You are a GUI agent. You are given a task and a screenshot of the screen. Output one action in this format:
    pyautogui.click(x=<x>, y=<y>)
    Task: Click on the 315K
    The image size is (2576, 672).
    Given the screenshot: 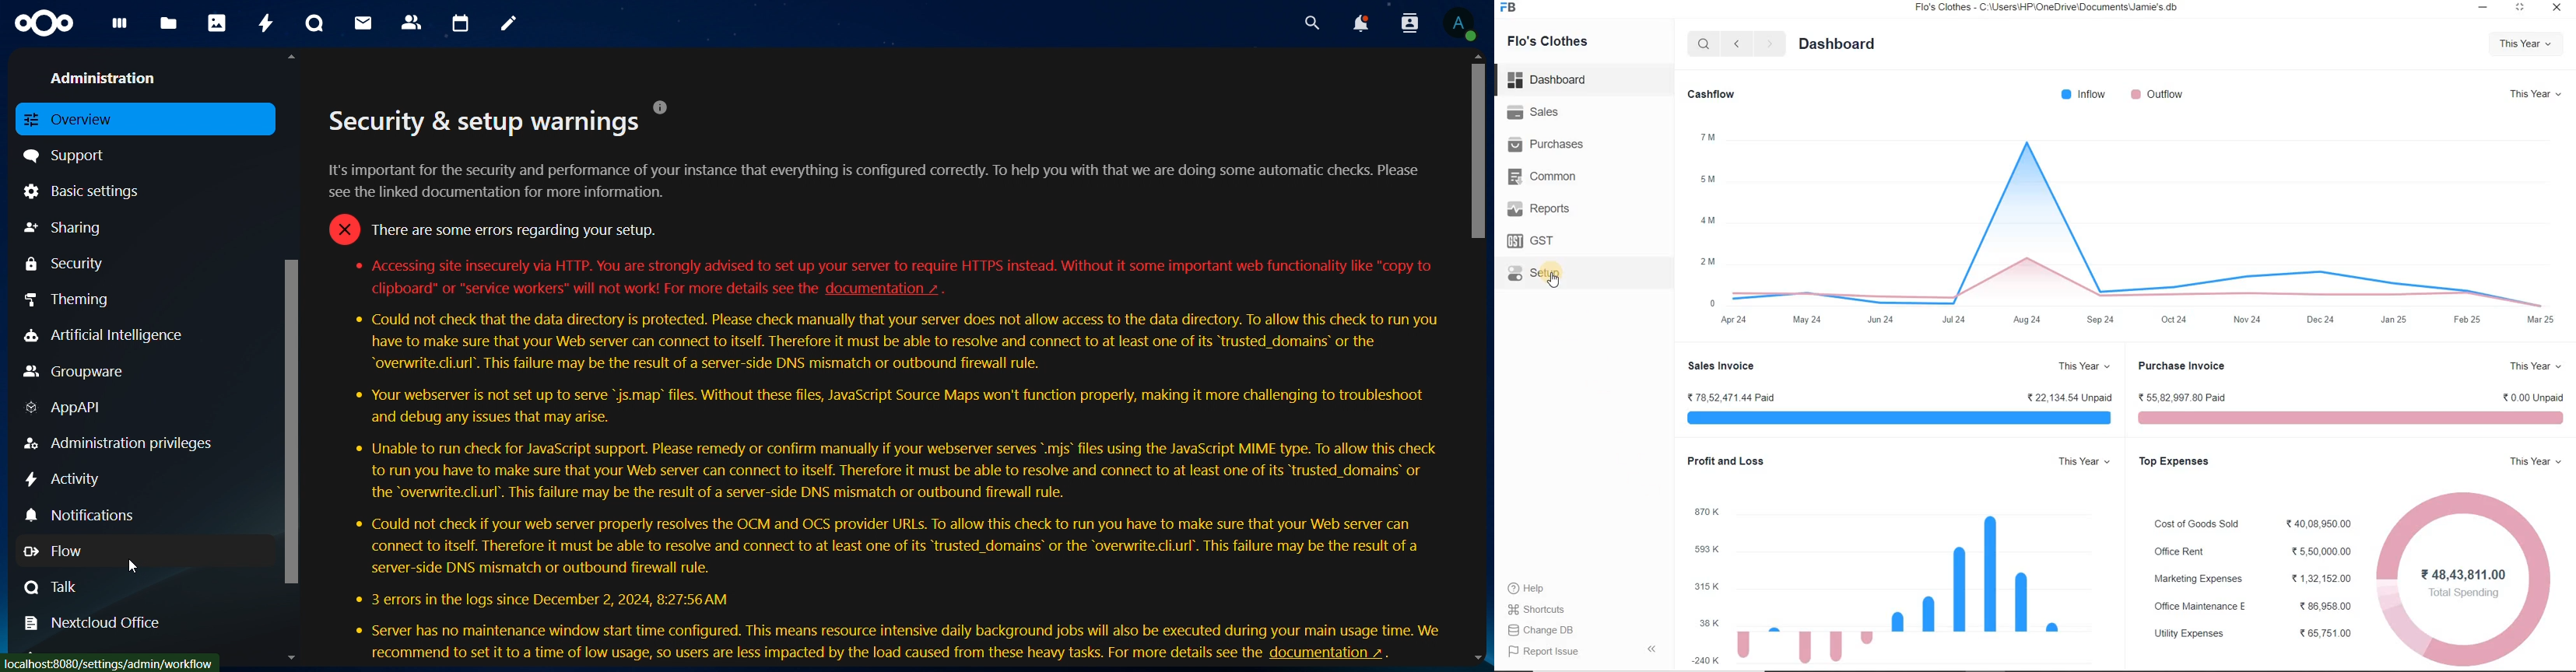 What is the action you would take?
    pyautogui.click(x=1706, y=586)
    